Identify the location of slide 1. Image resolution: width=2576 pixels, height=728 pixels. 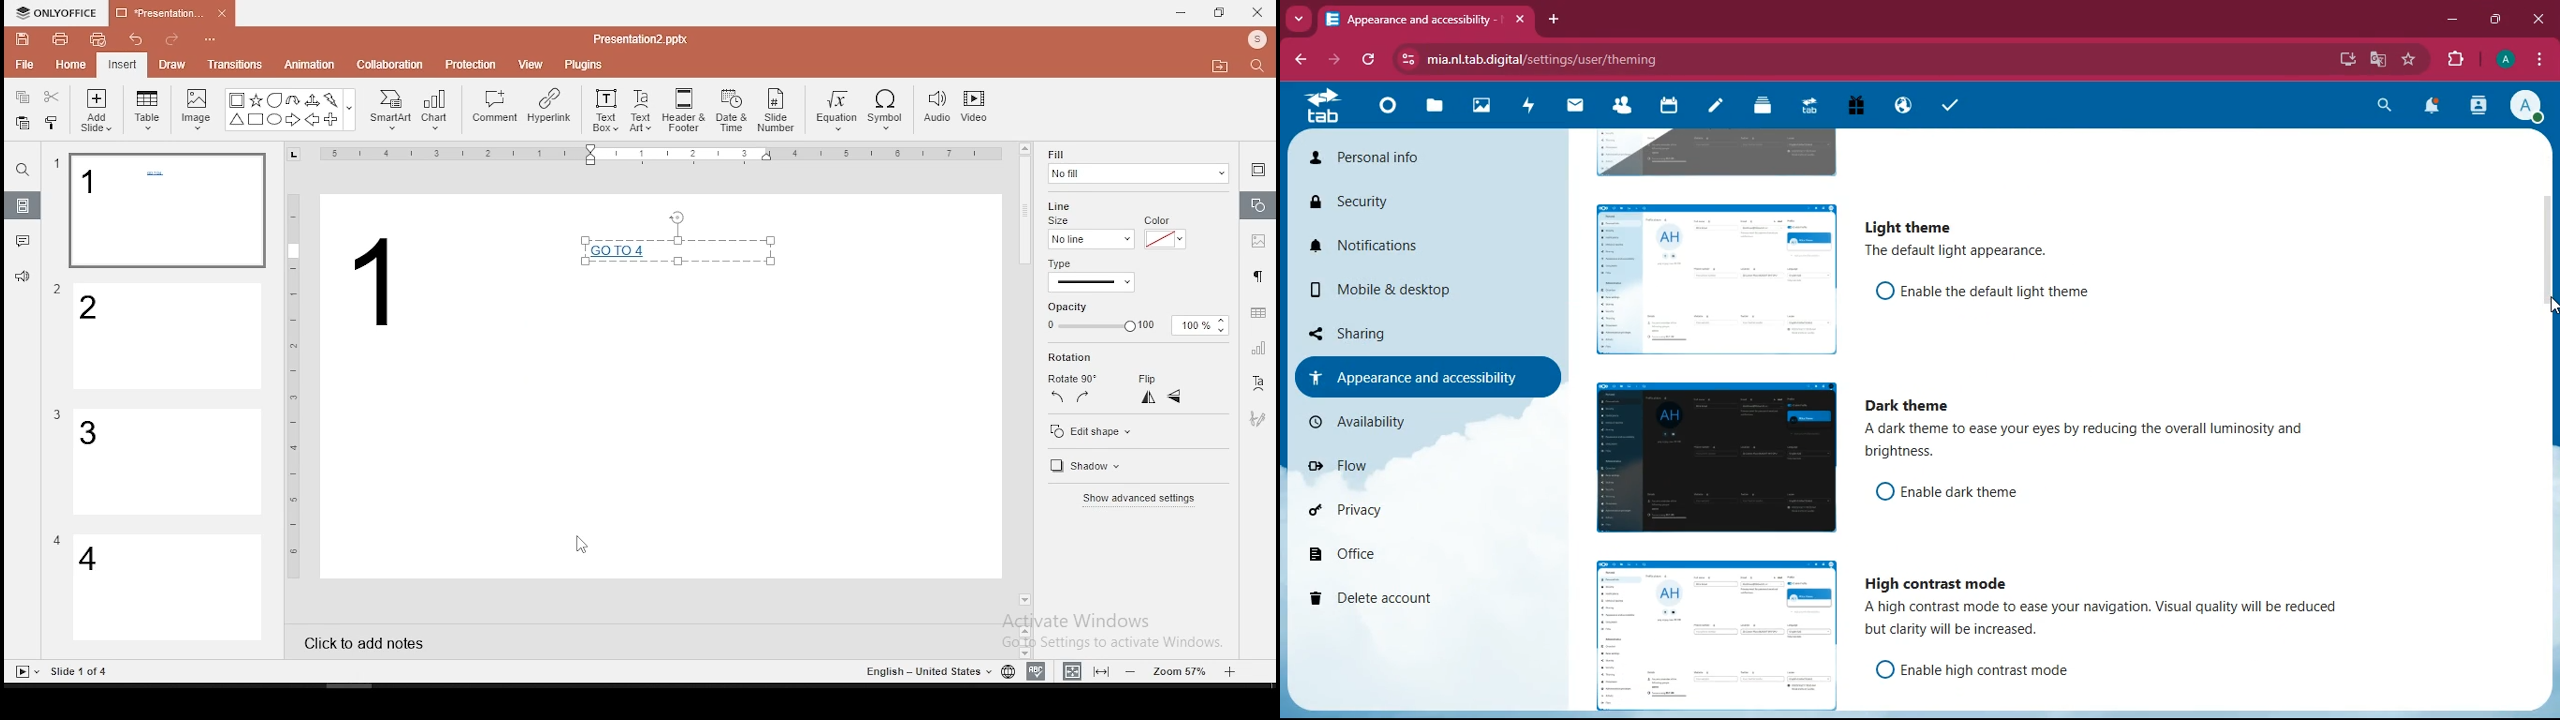
(166, 211).